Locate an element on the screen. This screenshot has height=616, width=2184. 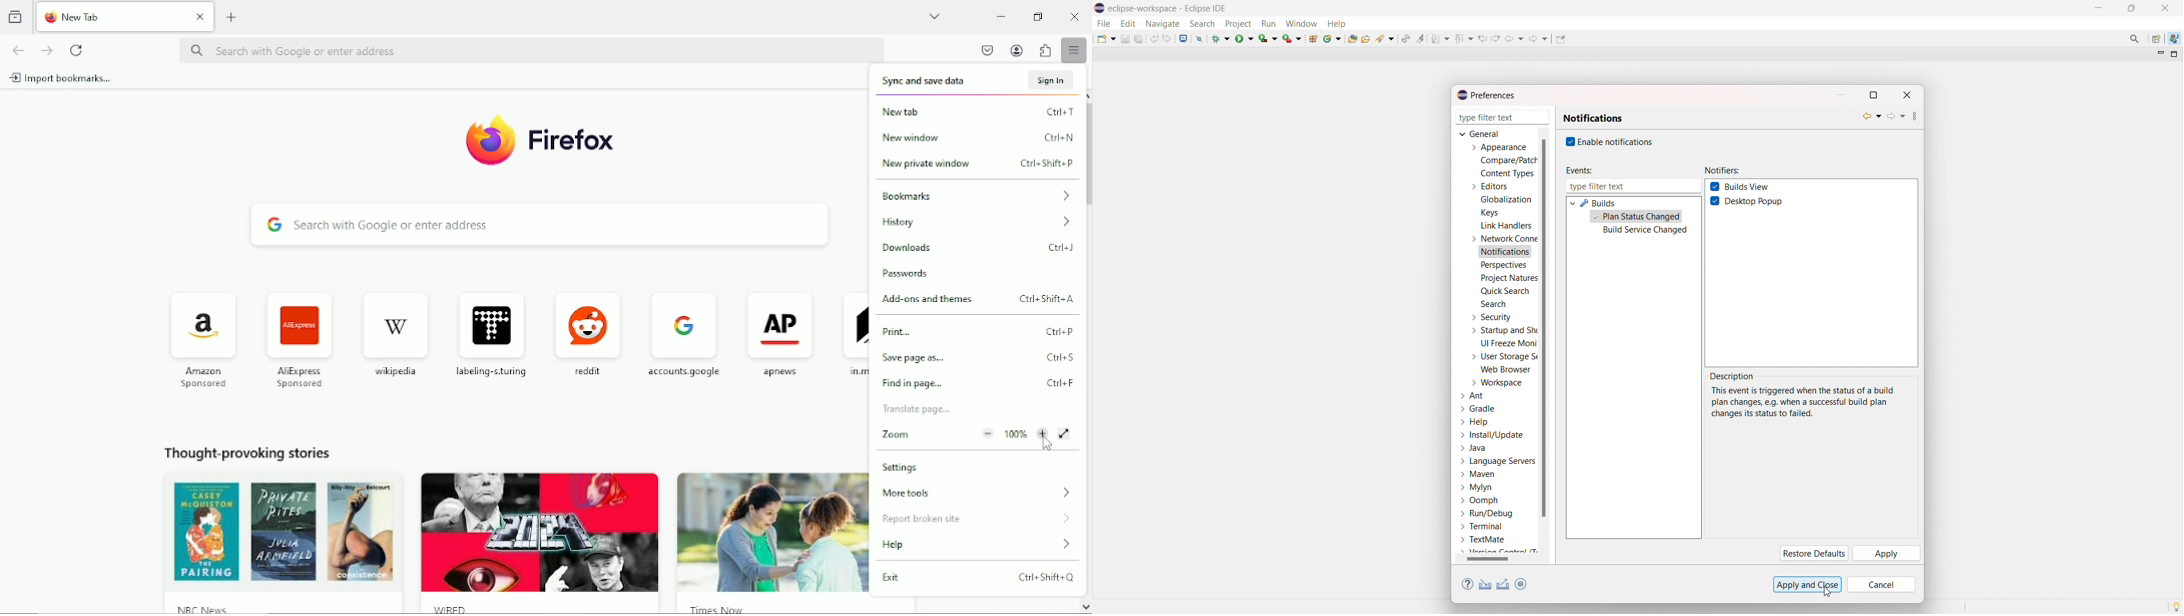
textmate is located at coordinates (1484, 539).